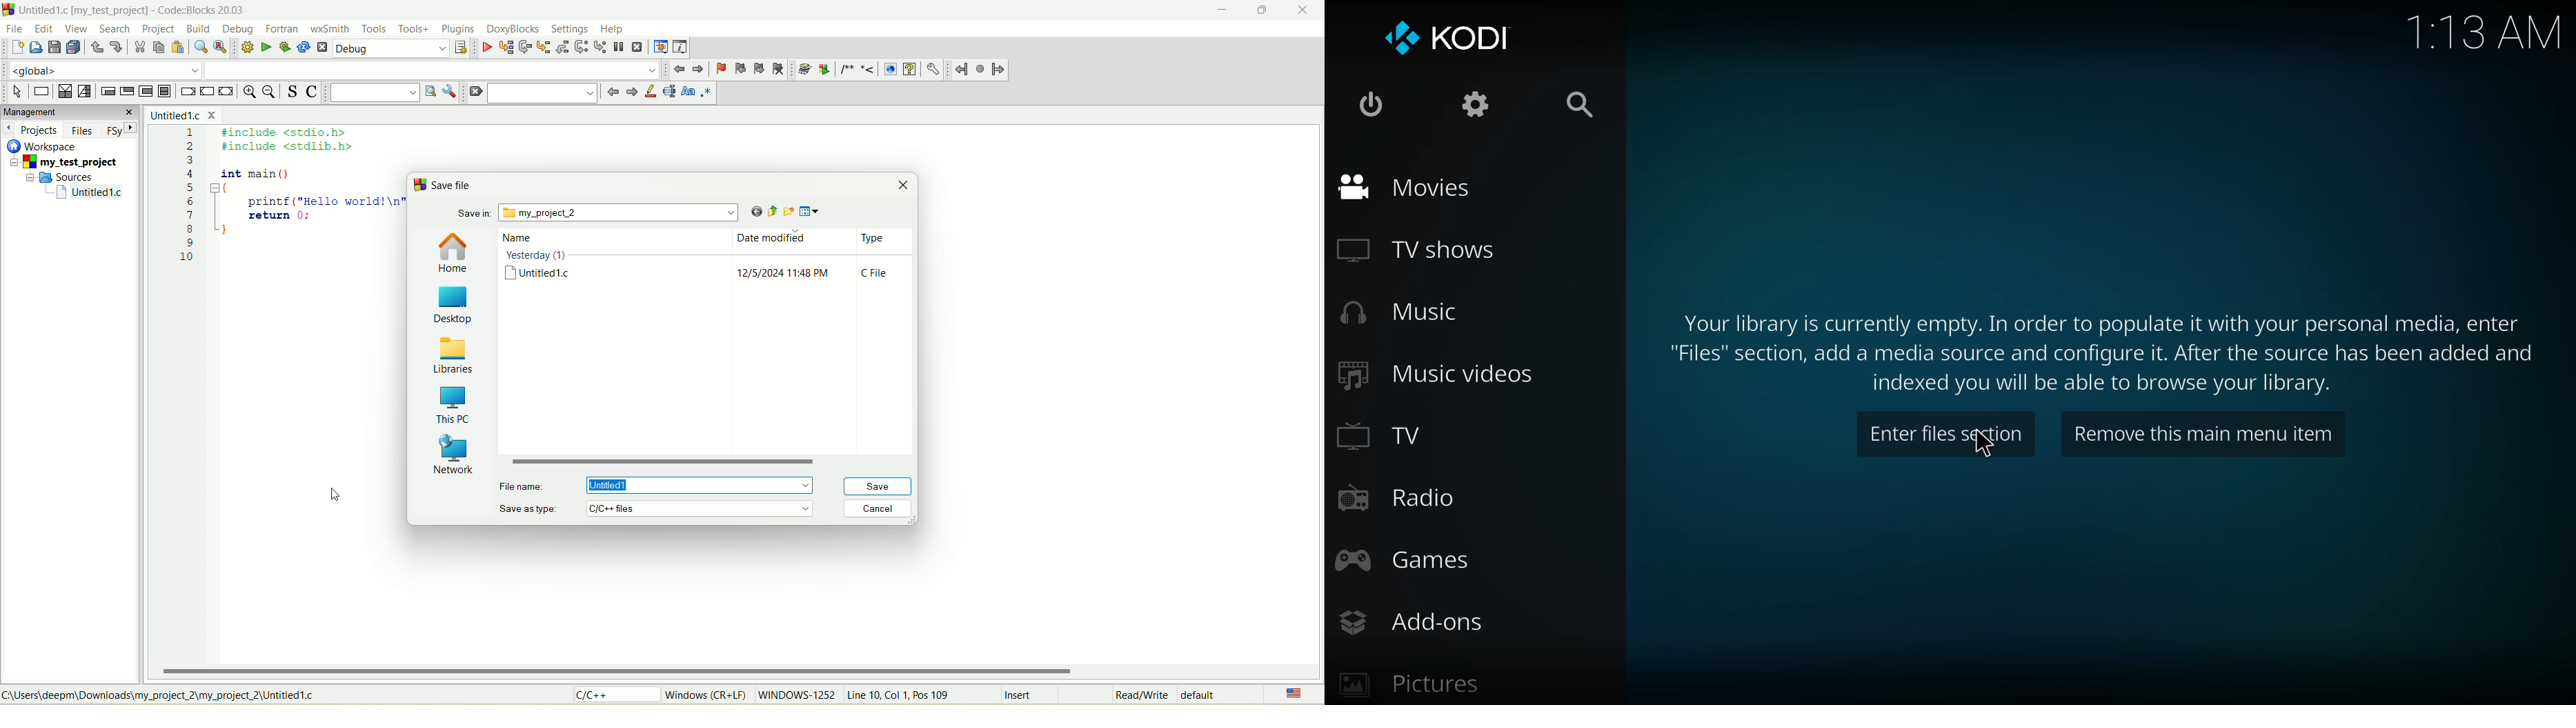 This screenshot has height=728, width=2576. What do you see at coordinates (40, 92) in the screenshot?
I see `instruction` at bounding box center [40, 92].